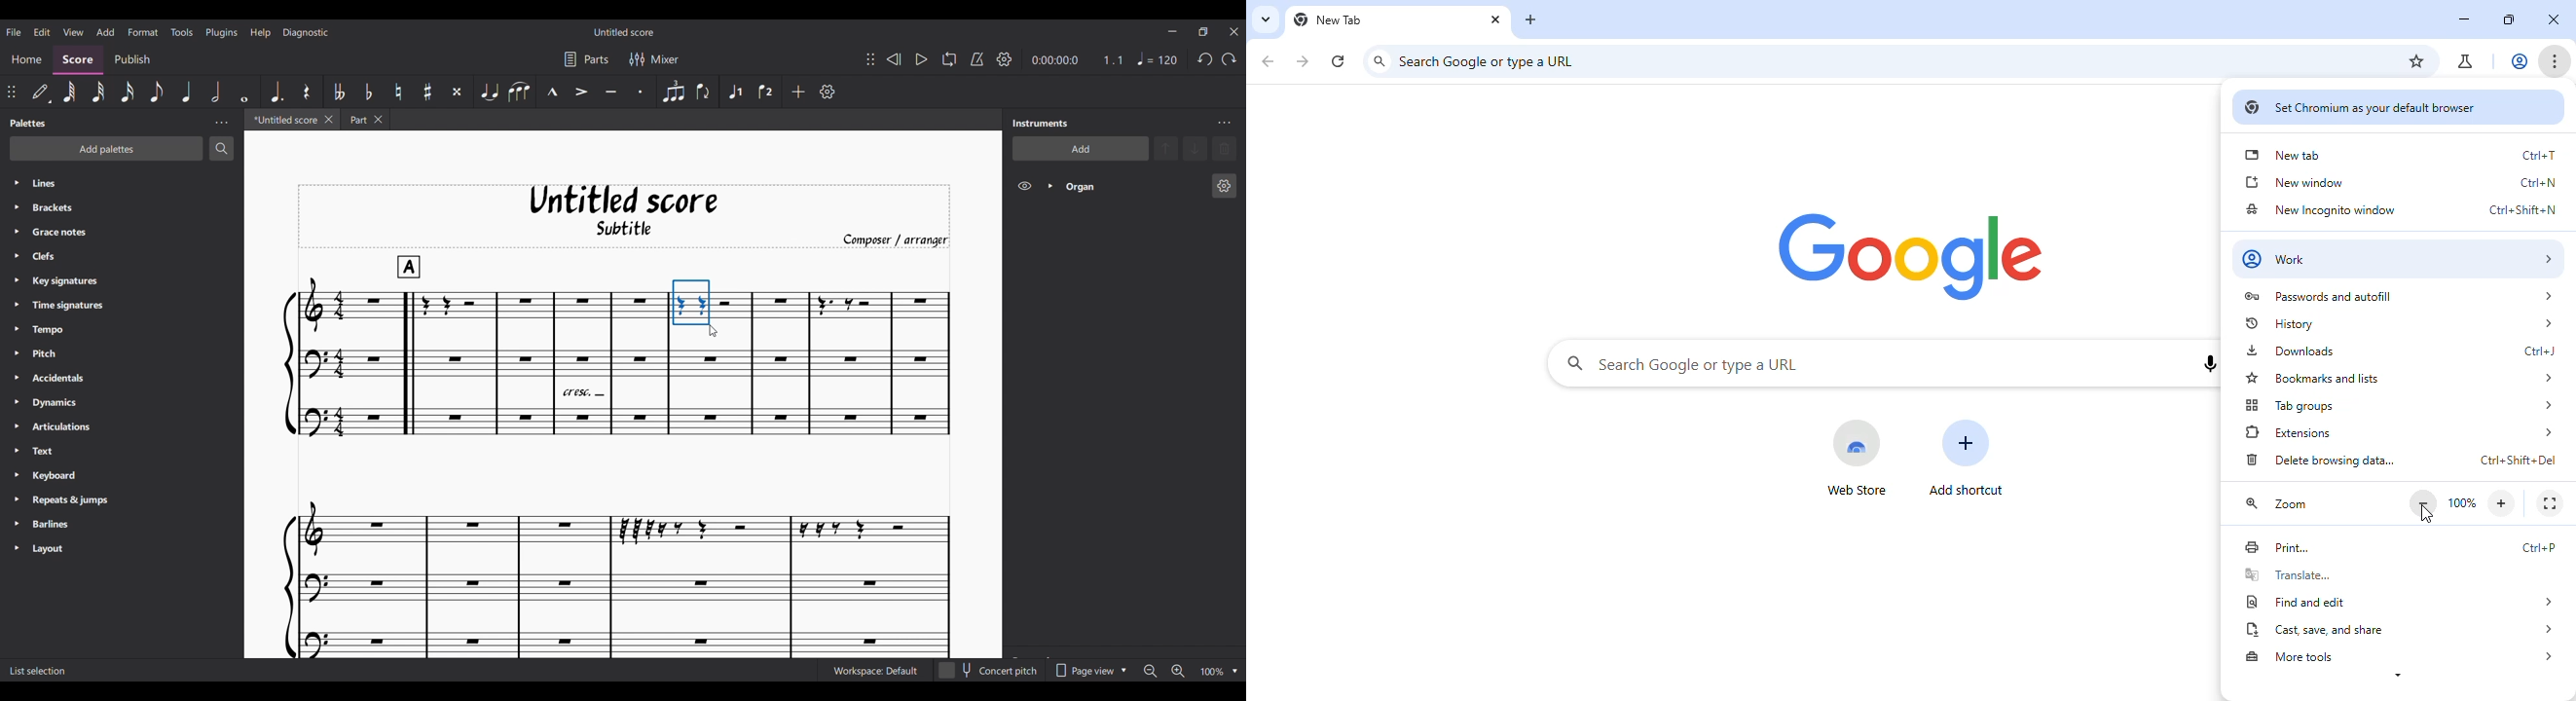  Describe the element at coordinates (132, 60) in the screenshot. I see `Publish section` at that location.